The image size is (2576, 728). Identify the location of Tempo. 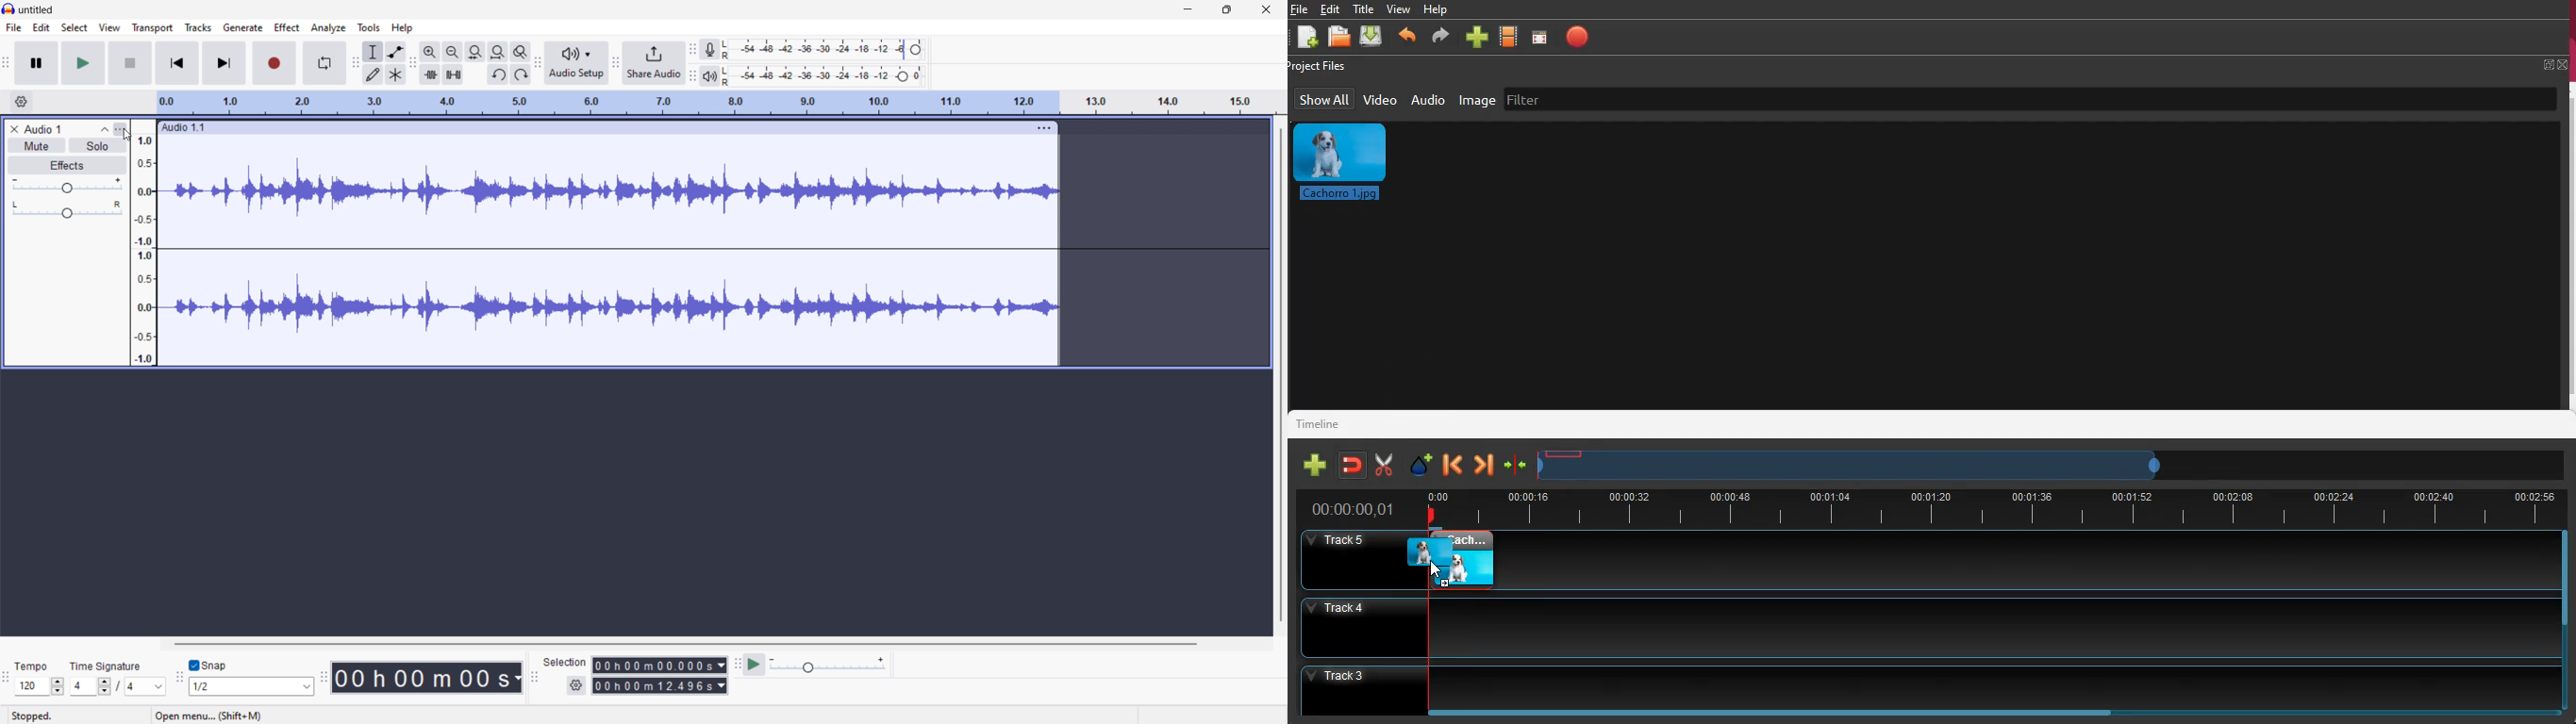
(29, 666).